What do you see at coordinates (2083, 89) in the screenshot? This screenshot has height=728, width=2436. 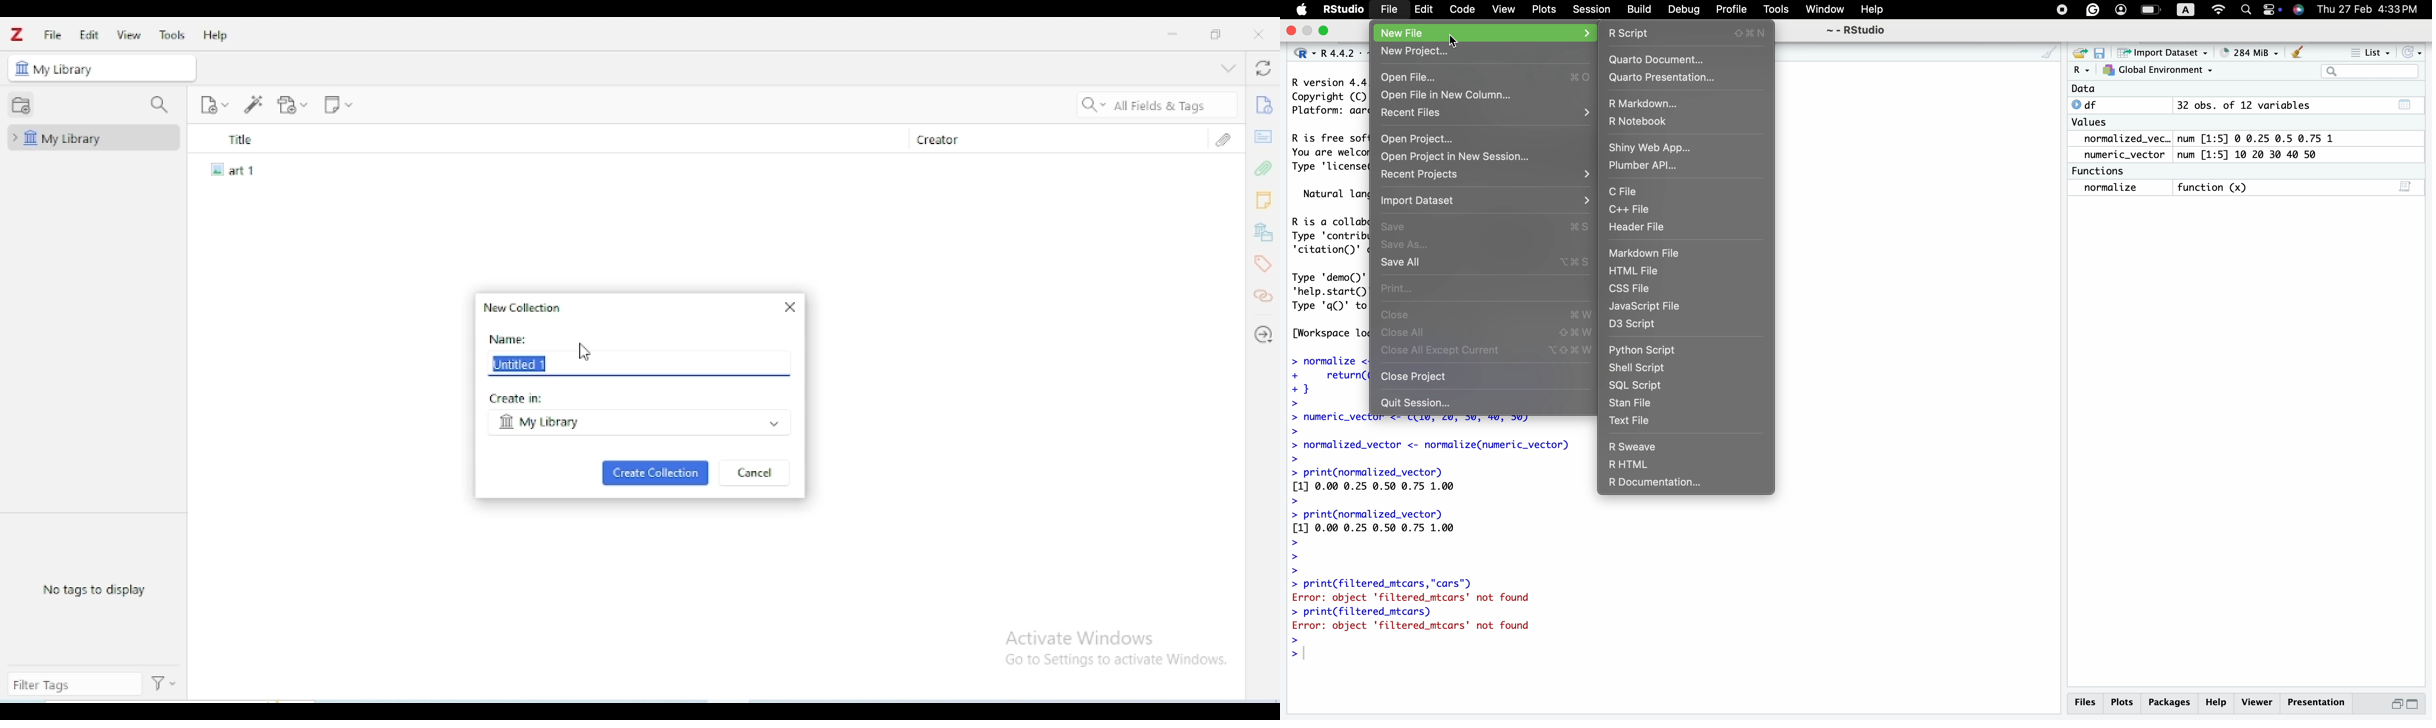 I see `Data` at bounding box center [2083, 89].